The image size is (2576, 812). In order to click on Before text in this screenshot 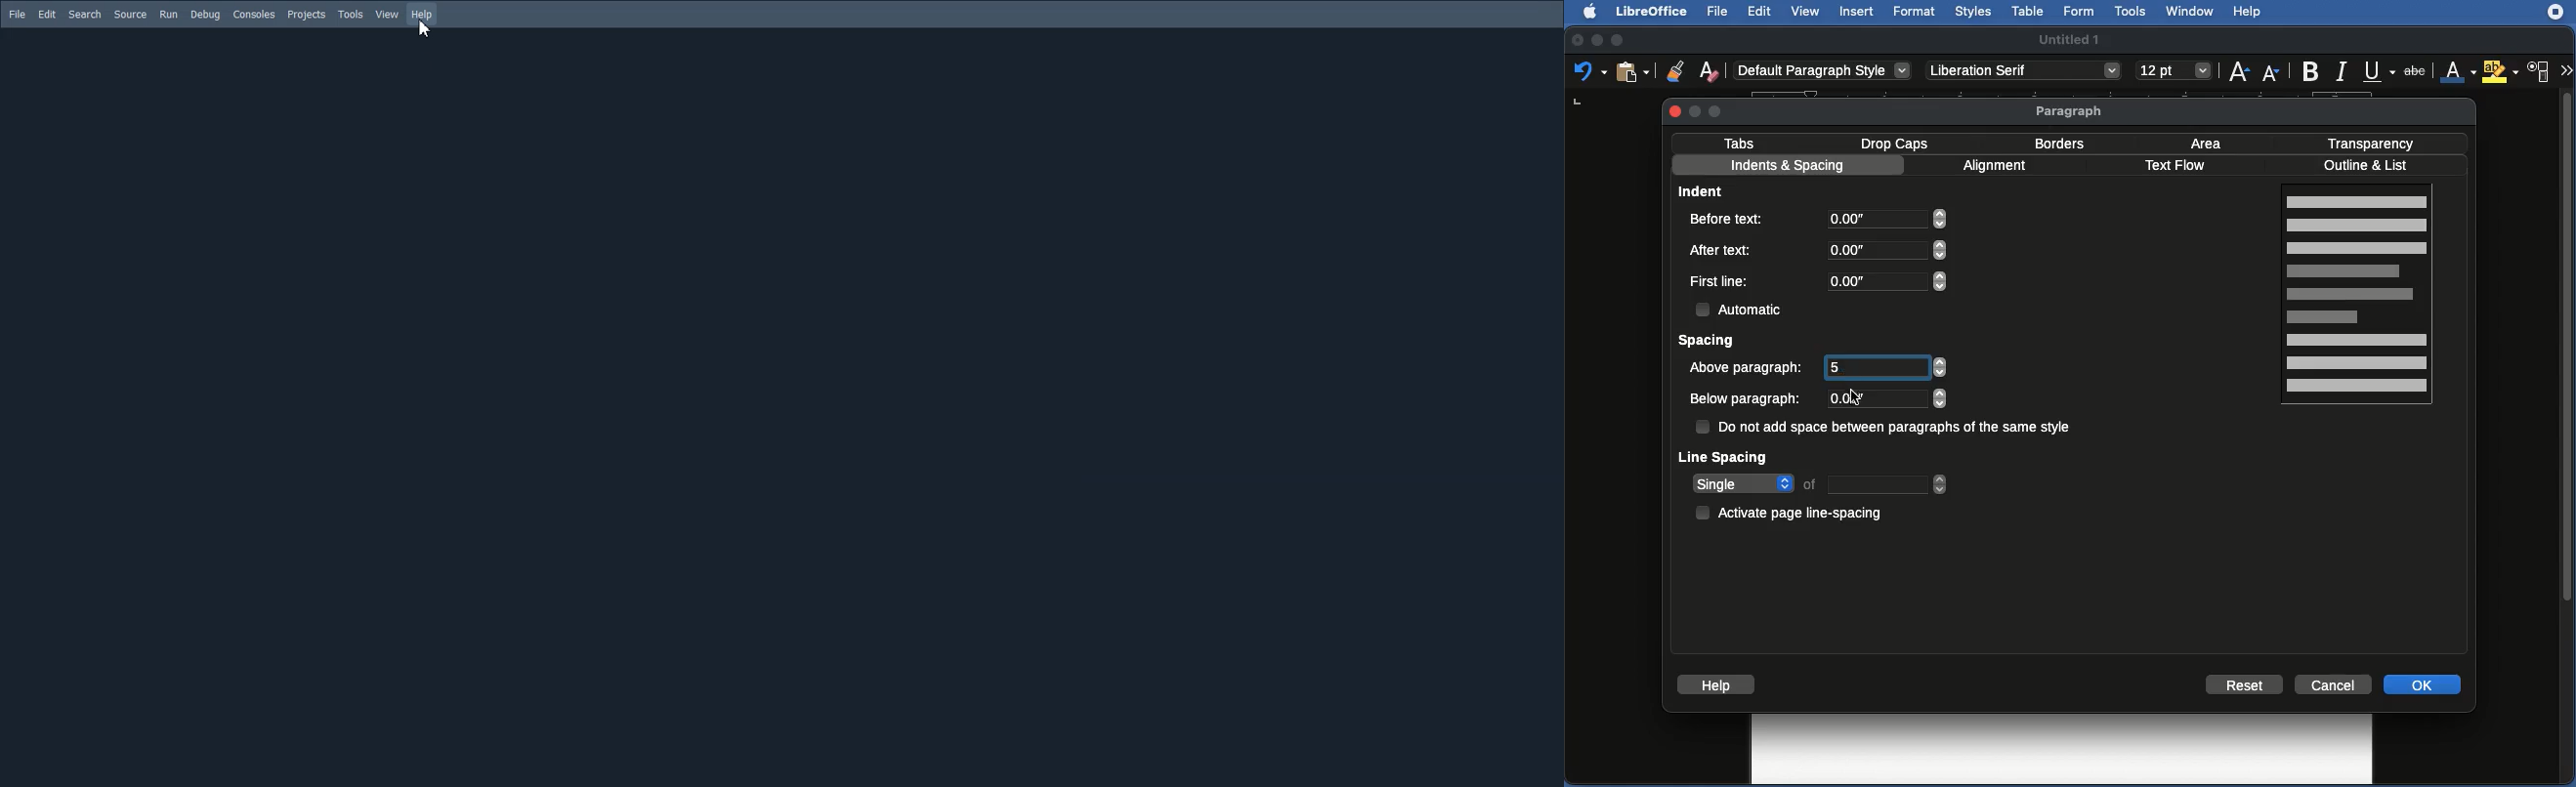, I will do `click(1733, 218)`.